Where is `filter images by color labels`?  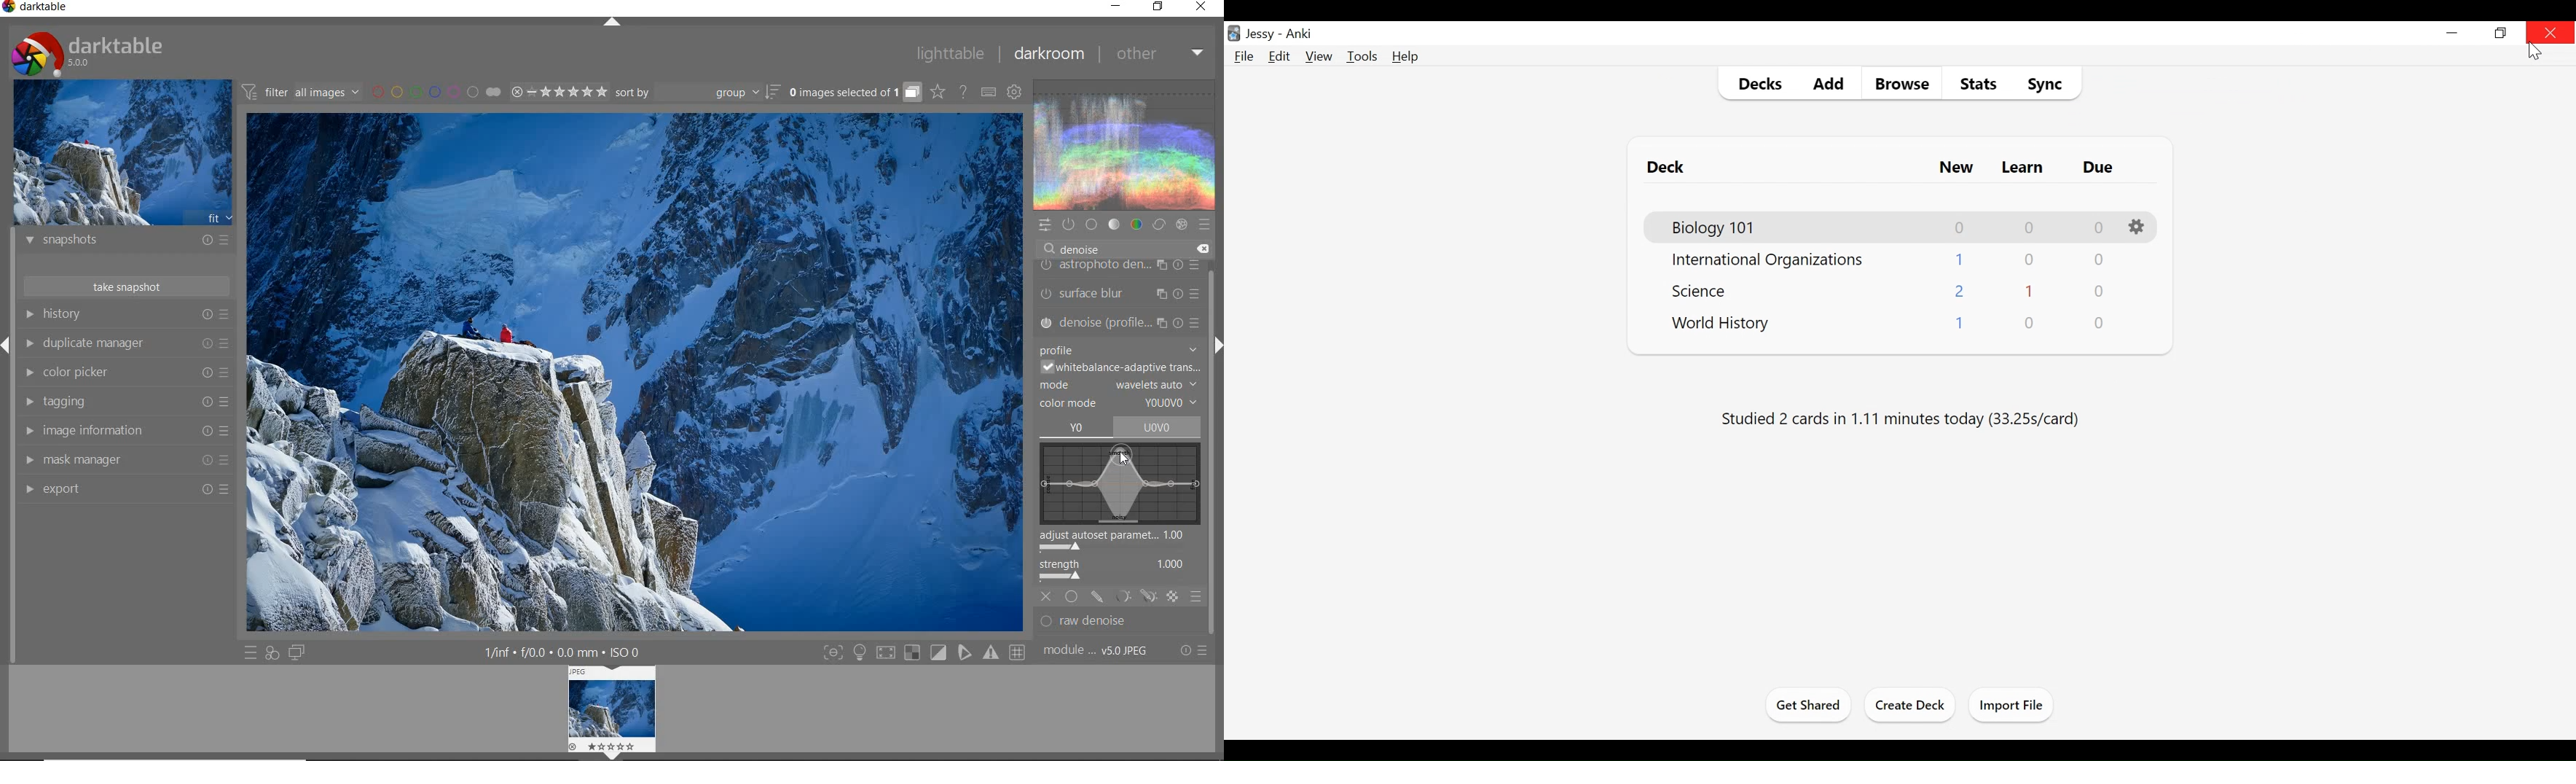 filter images by color labels is located at coordinates (436, 91).